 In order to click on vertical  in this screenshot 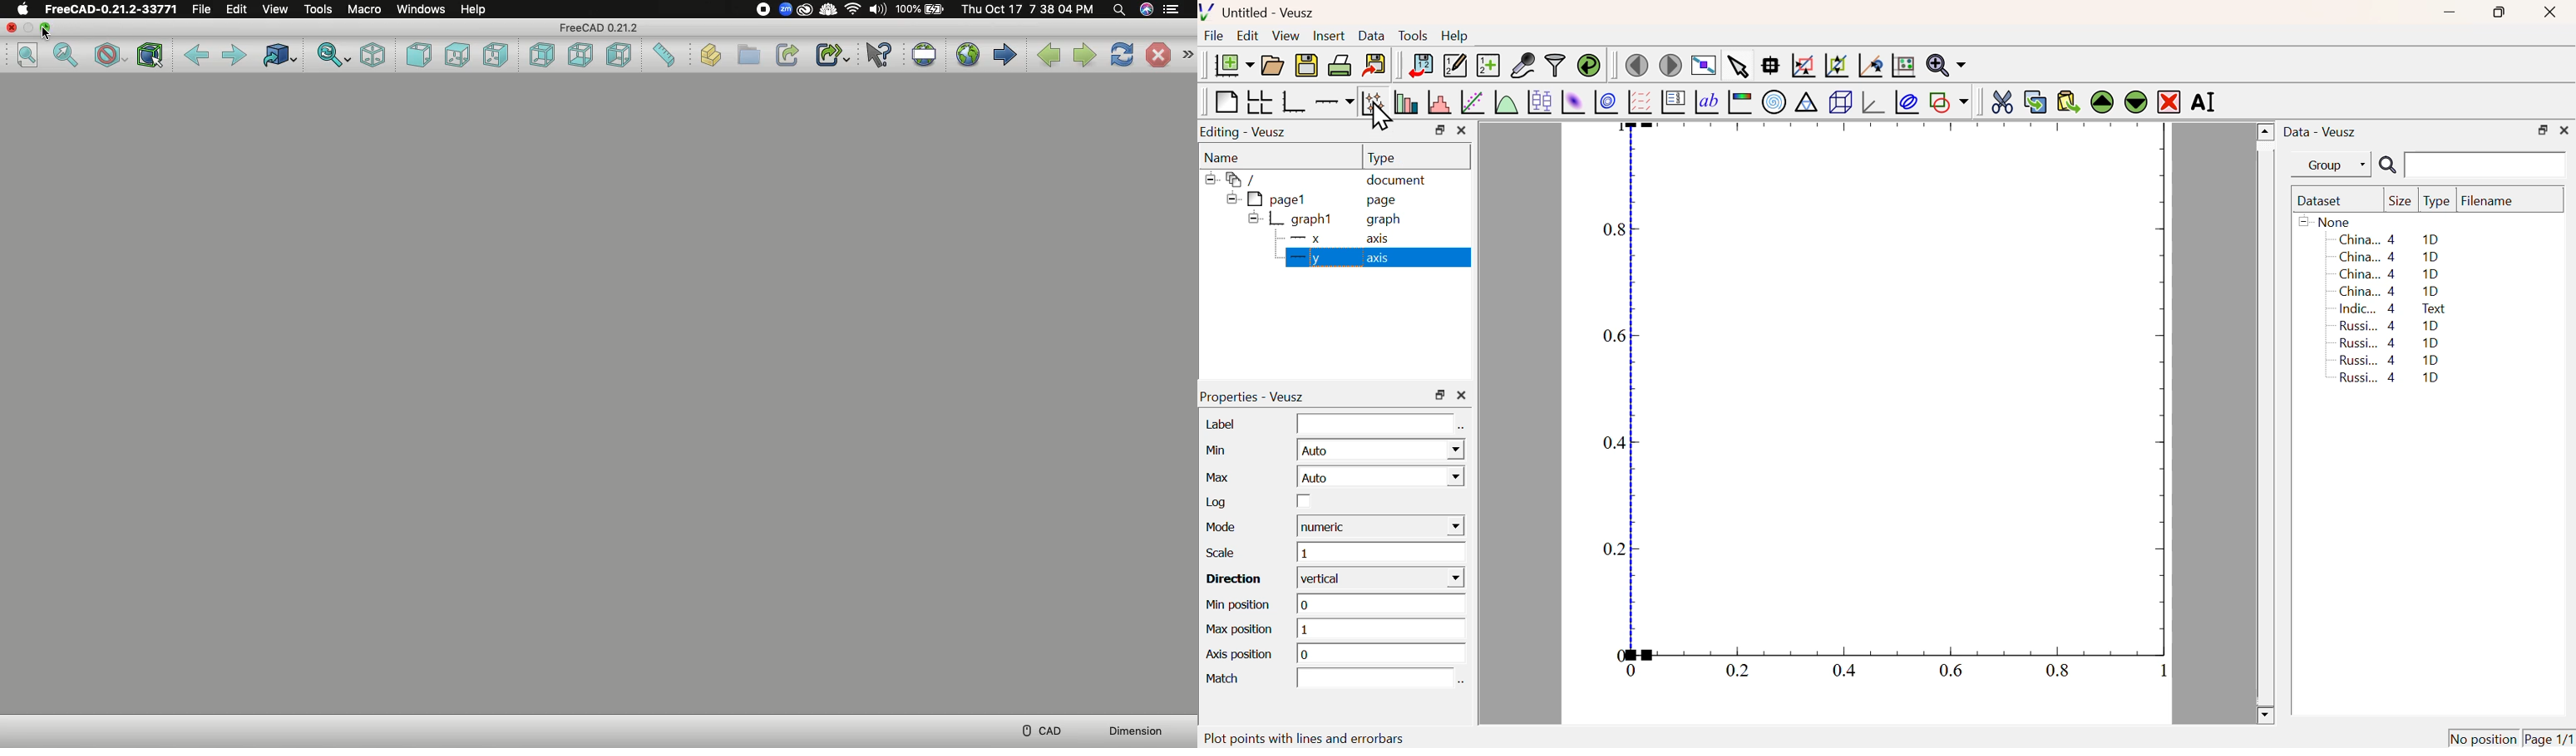, I will do `click(1383, 579)`.